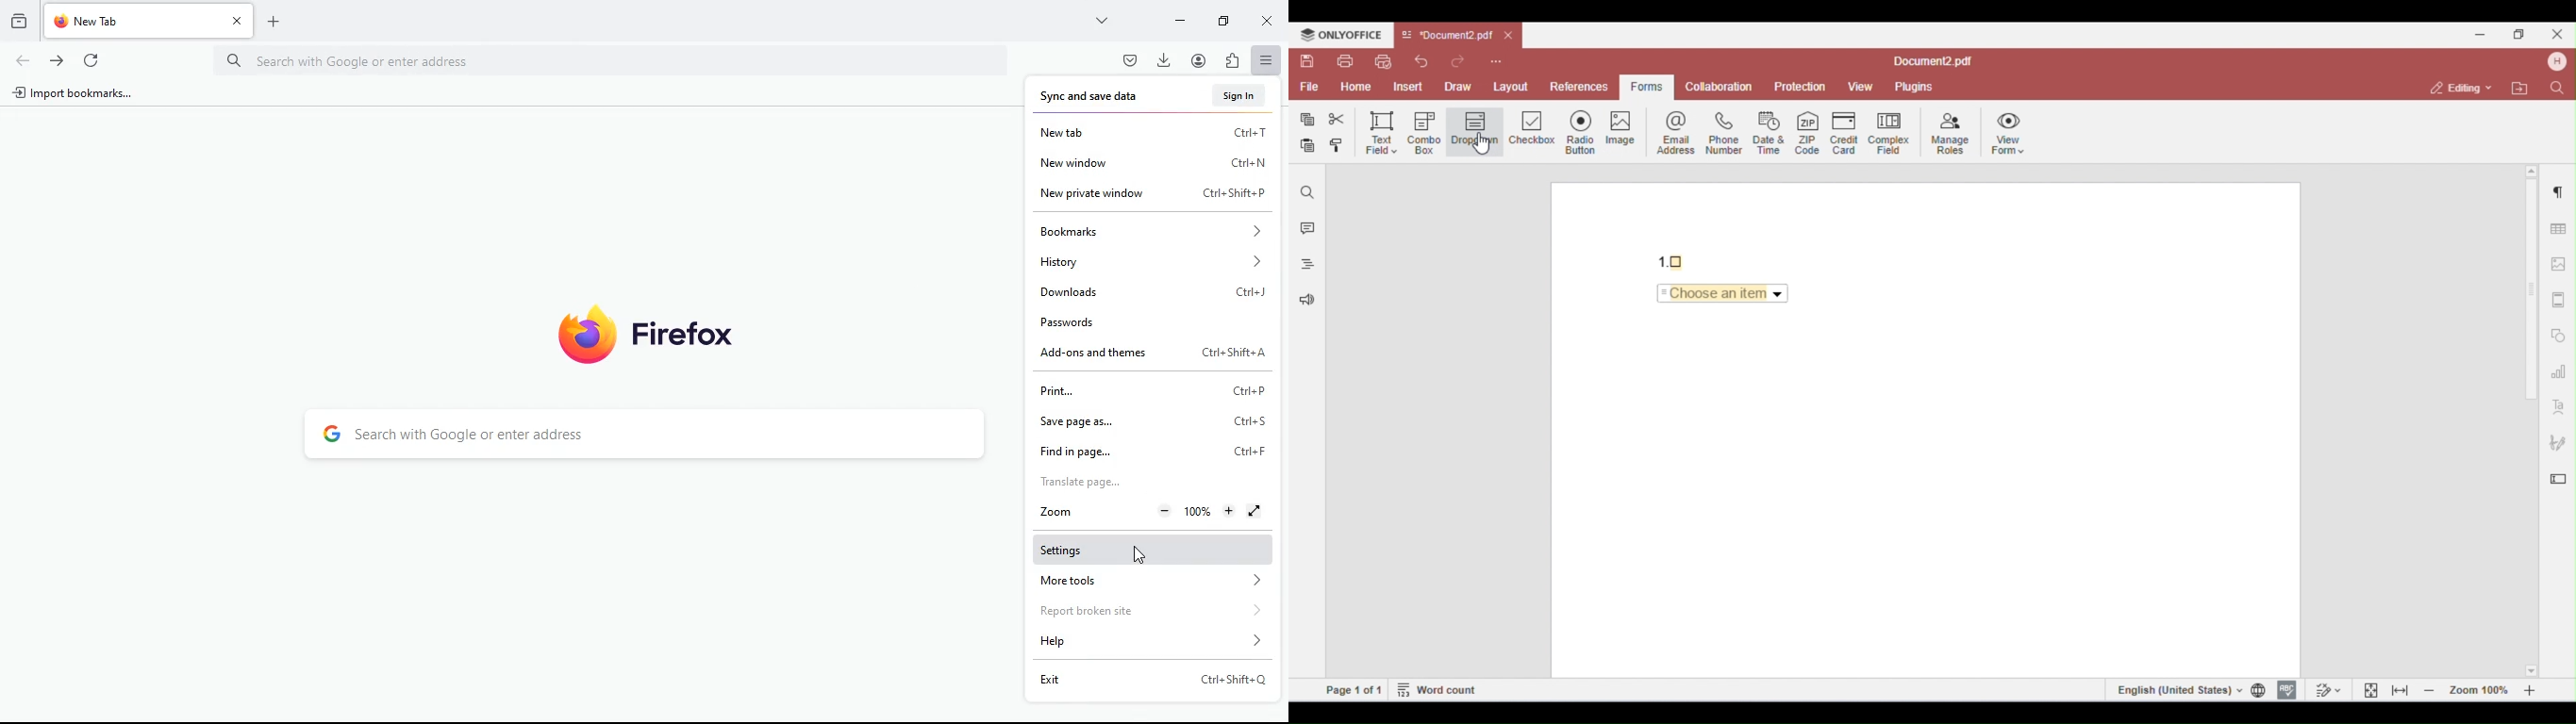 The width and height of the screenshot is (2576, 728). Describe the element at coordinates (1159, 550) in the screenshot. I see `settings` at that location.